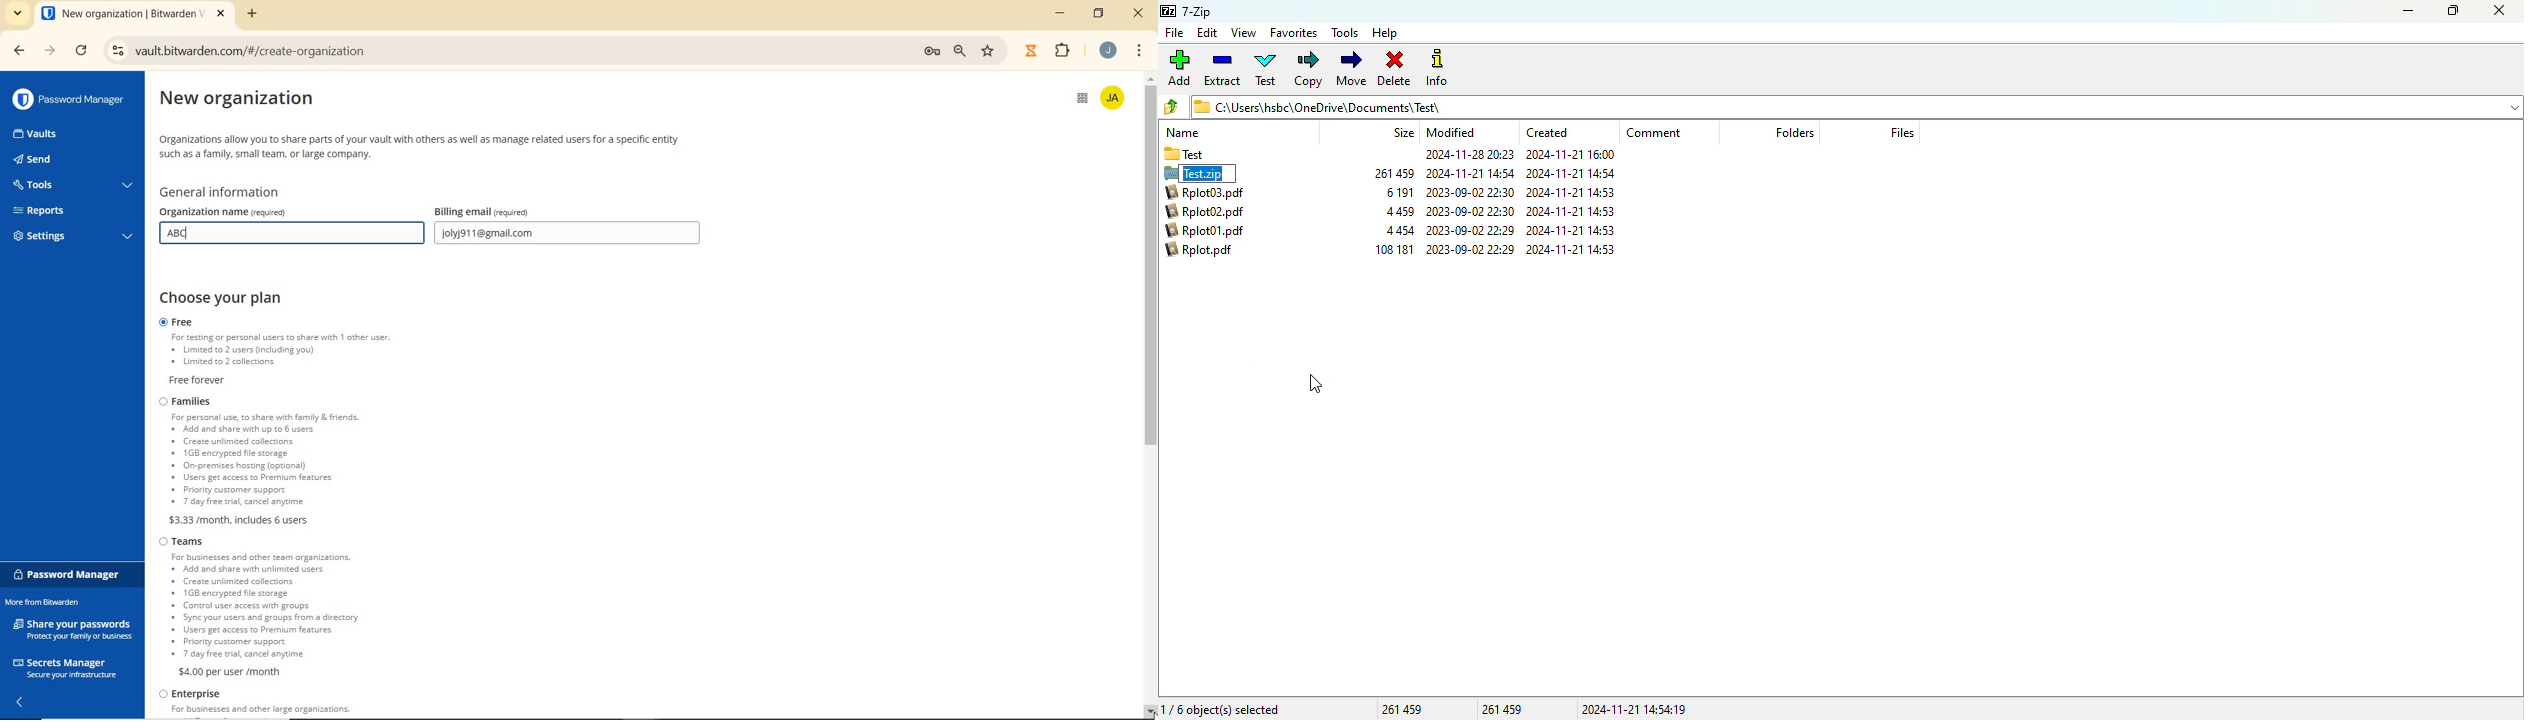 Image resolution: width=2548 pixels, height=728 pixels. I want to click on new organization, so click(250, 102).